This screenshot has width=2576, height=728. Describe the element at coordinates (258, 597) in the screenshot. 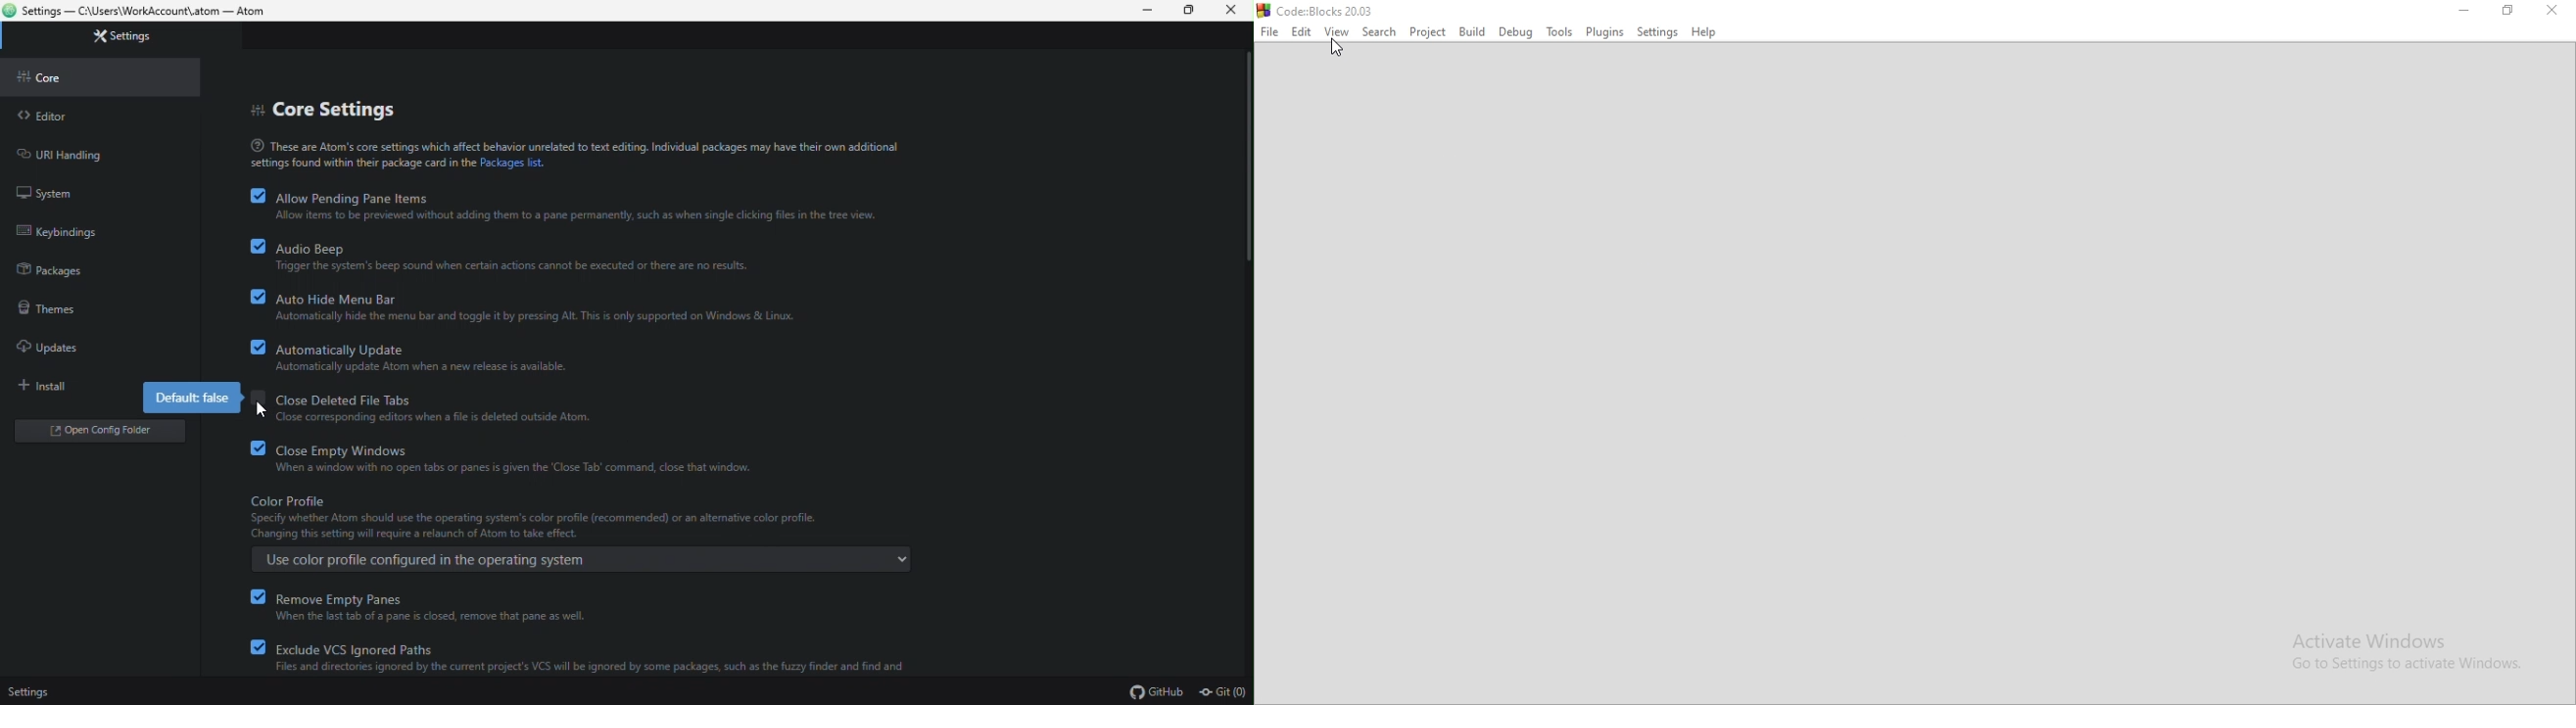

I see `checkbox` at that location.